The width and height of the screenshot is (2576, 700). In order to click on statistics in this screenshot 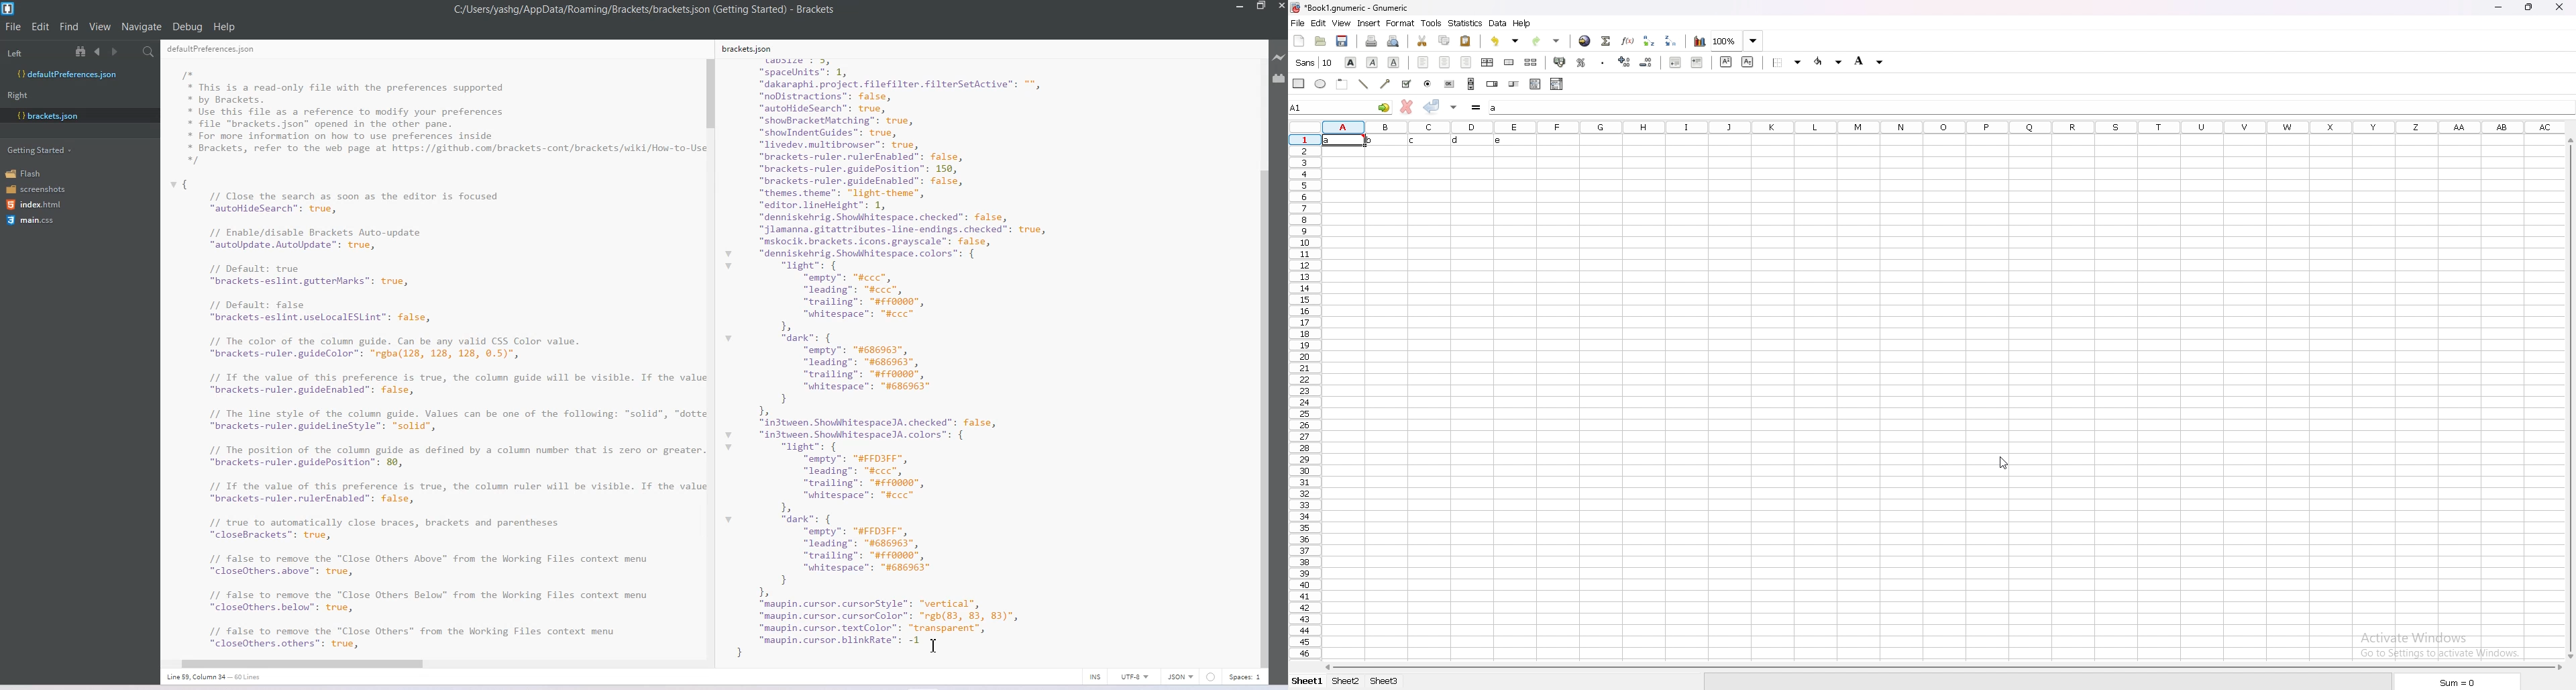, I will do `click(1466, 23)`.